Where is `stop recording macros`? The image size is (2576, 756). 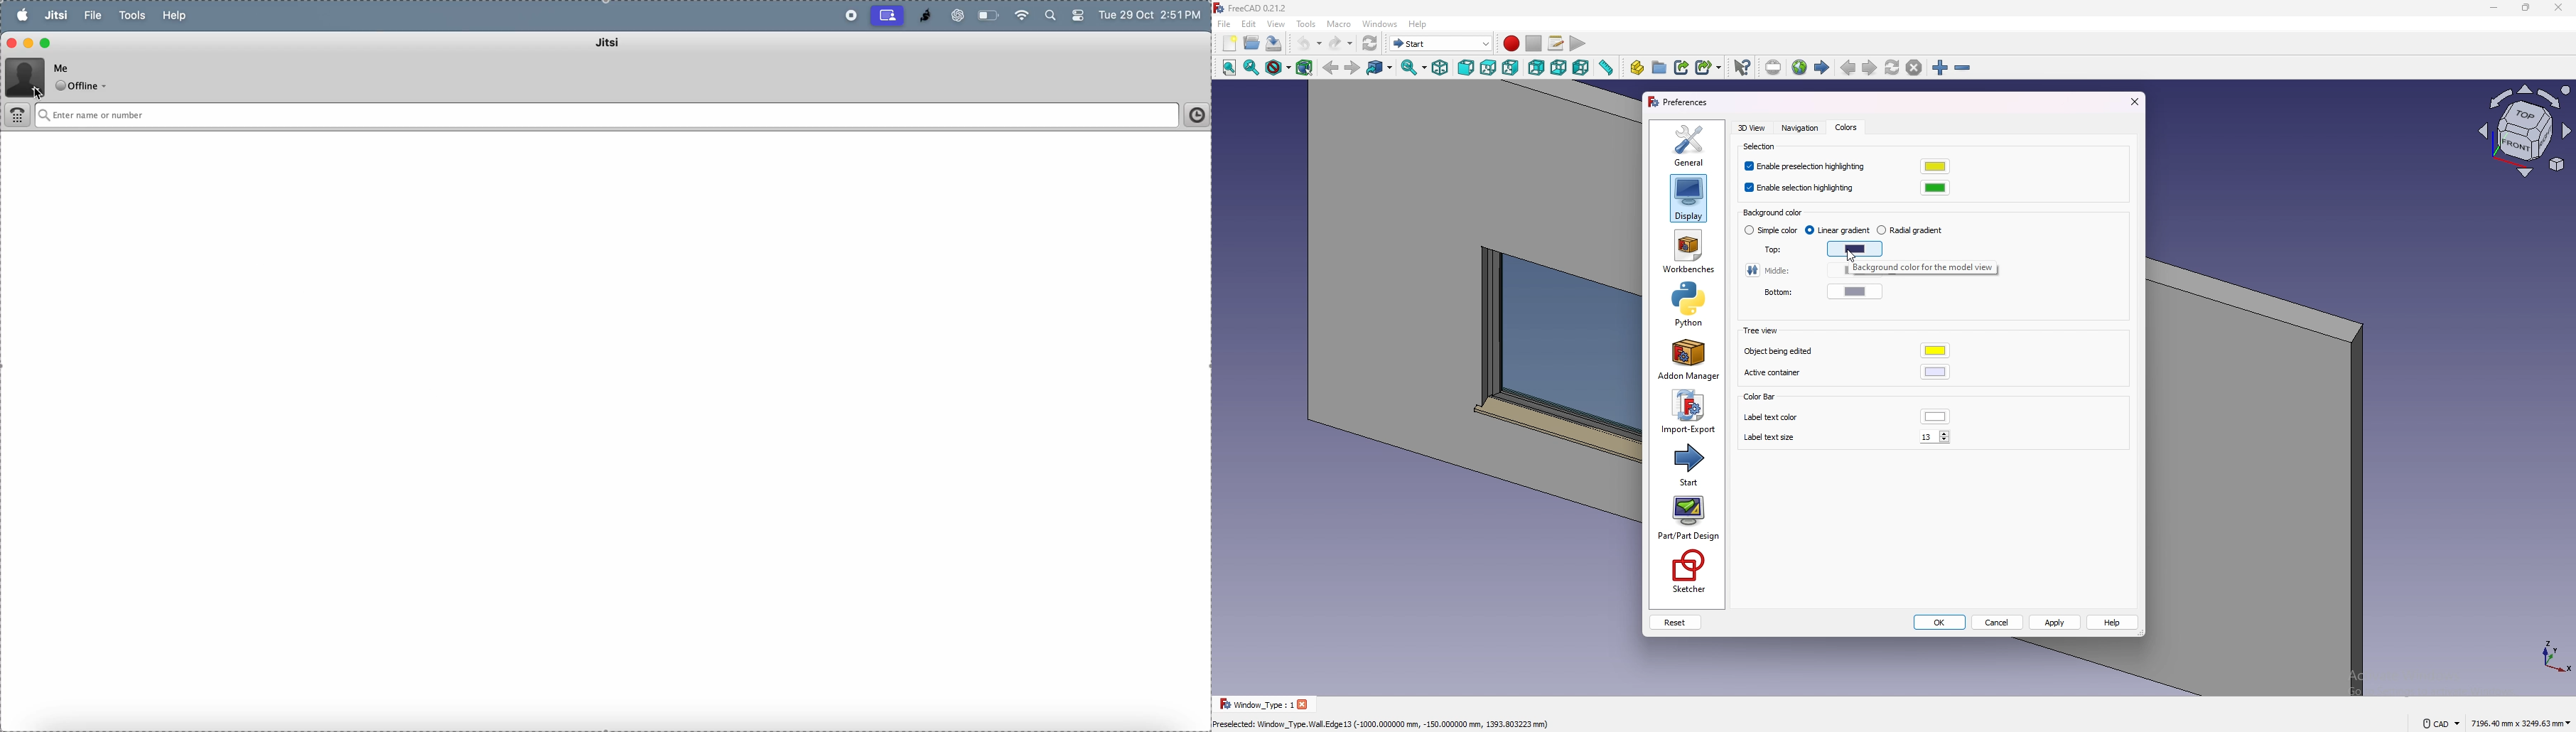 stop recording macros is located at coordinates (1534, 43).